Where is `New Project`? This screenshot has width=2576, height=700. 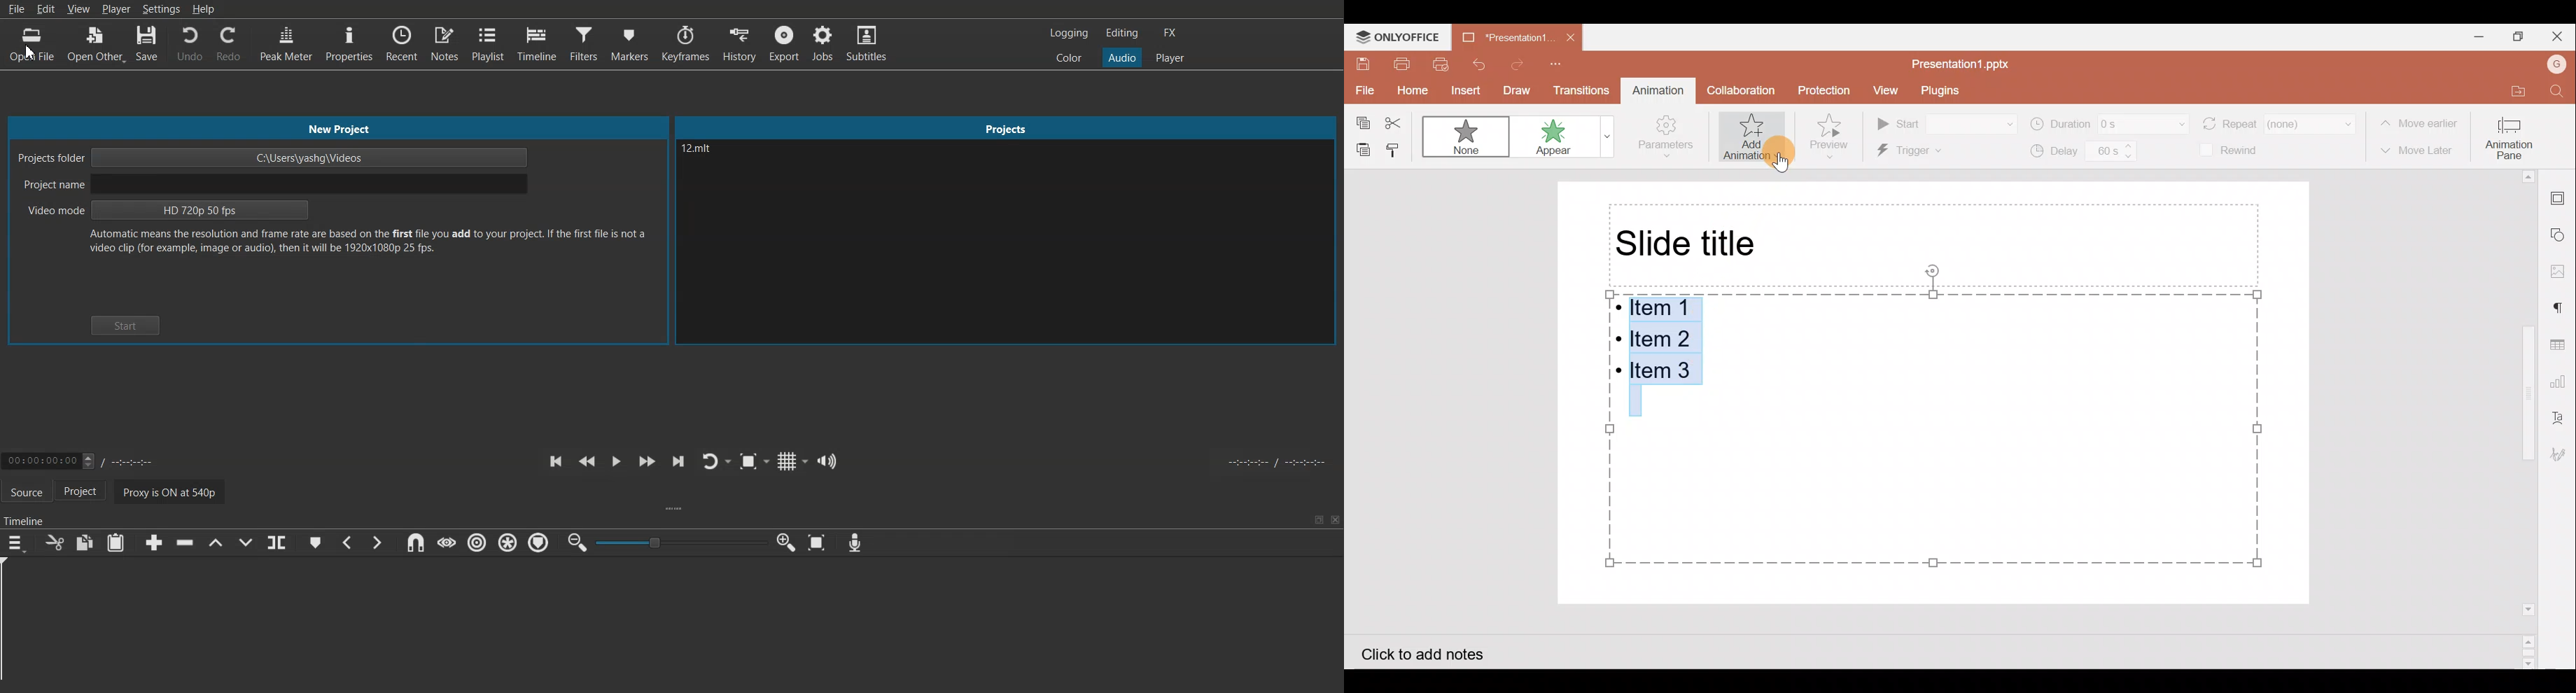 New Project is located at coordinates (337, 128).